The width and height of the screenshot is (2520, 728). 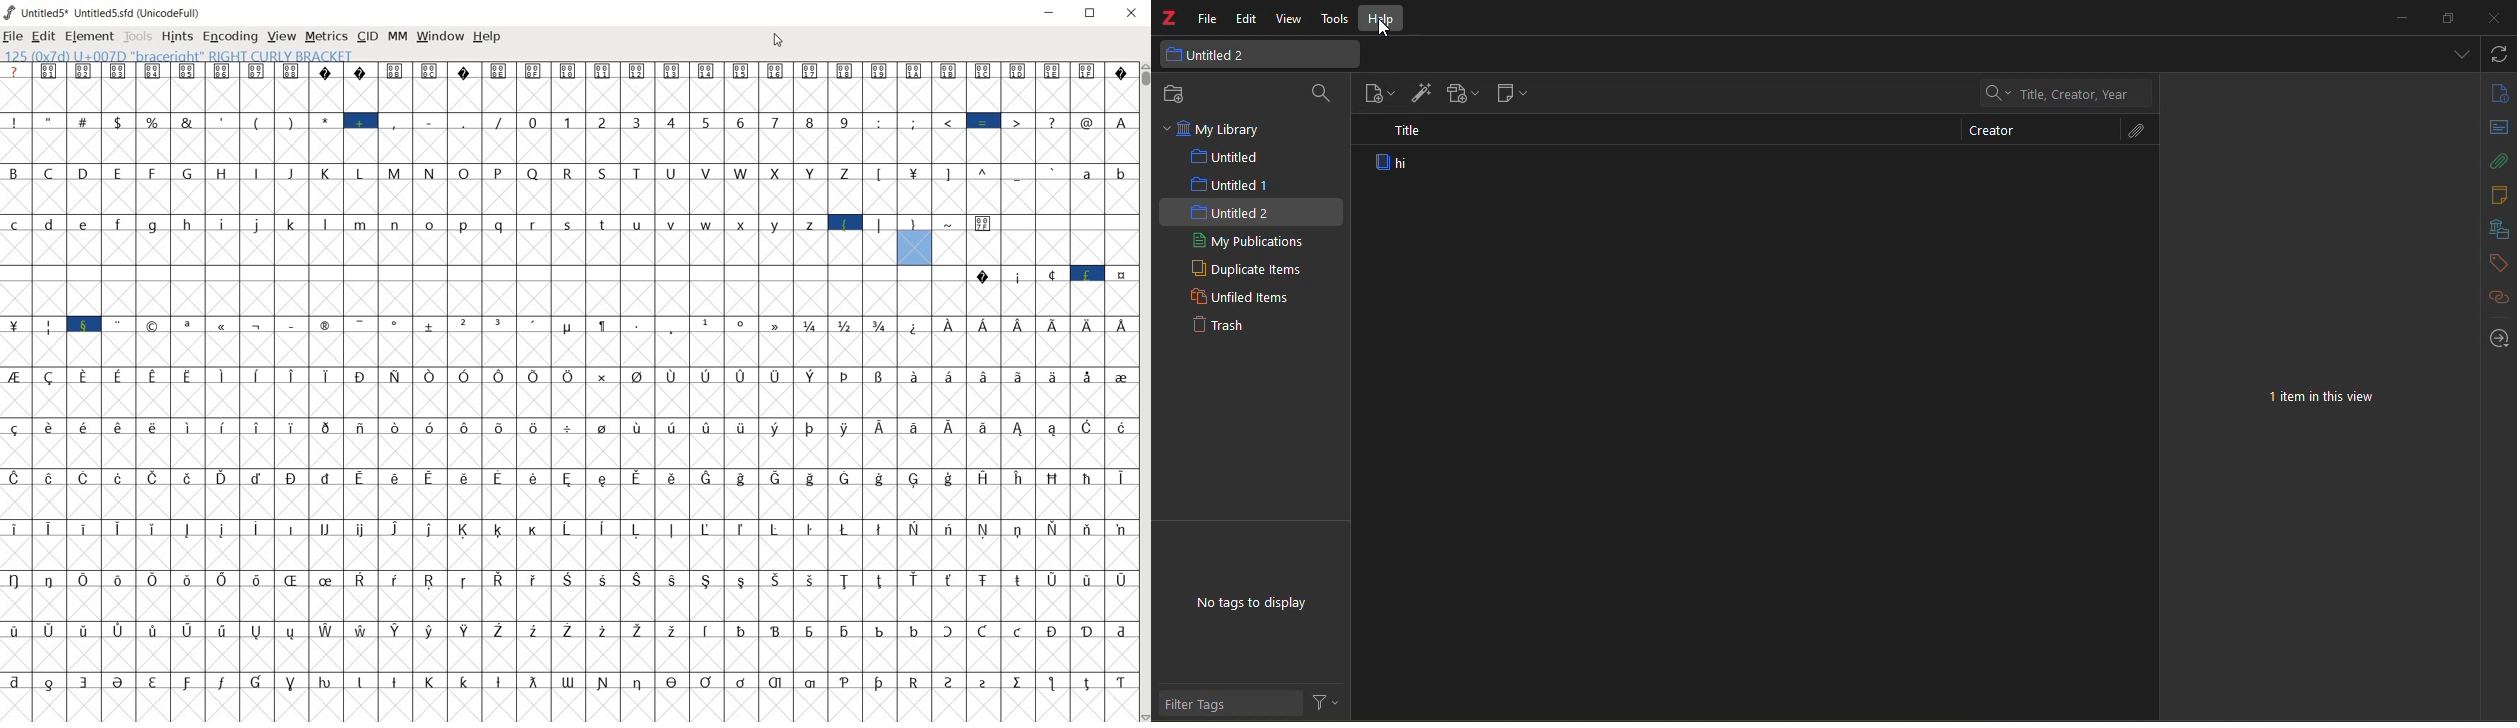 I want to click on attach, so click(x=2498, y=163).